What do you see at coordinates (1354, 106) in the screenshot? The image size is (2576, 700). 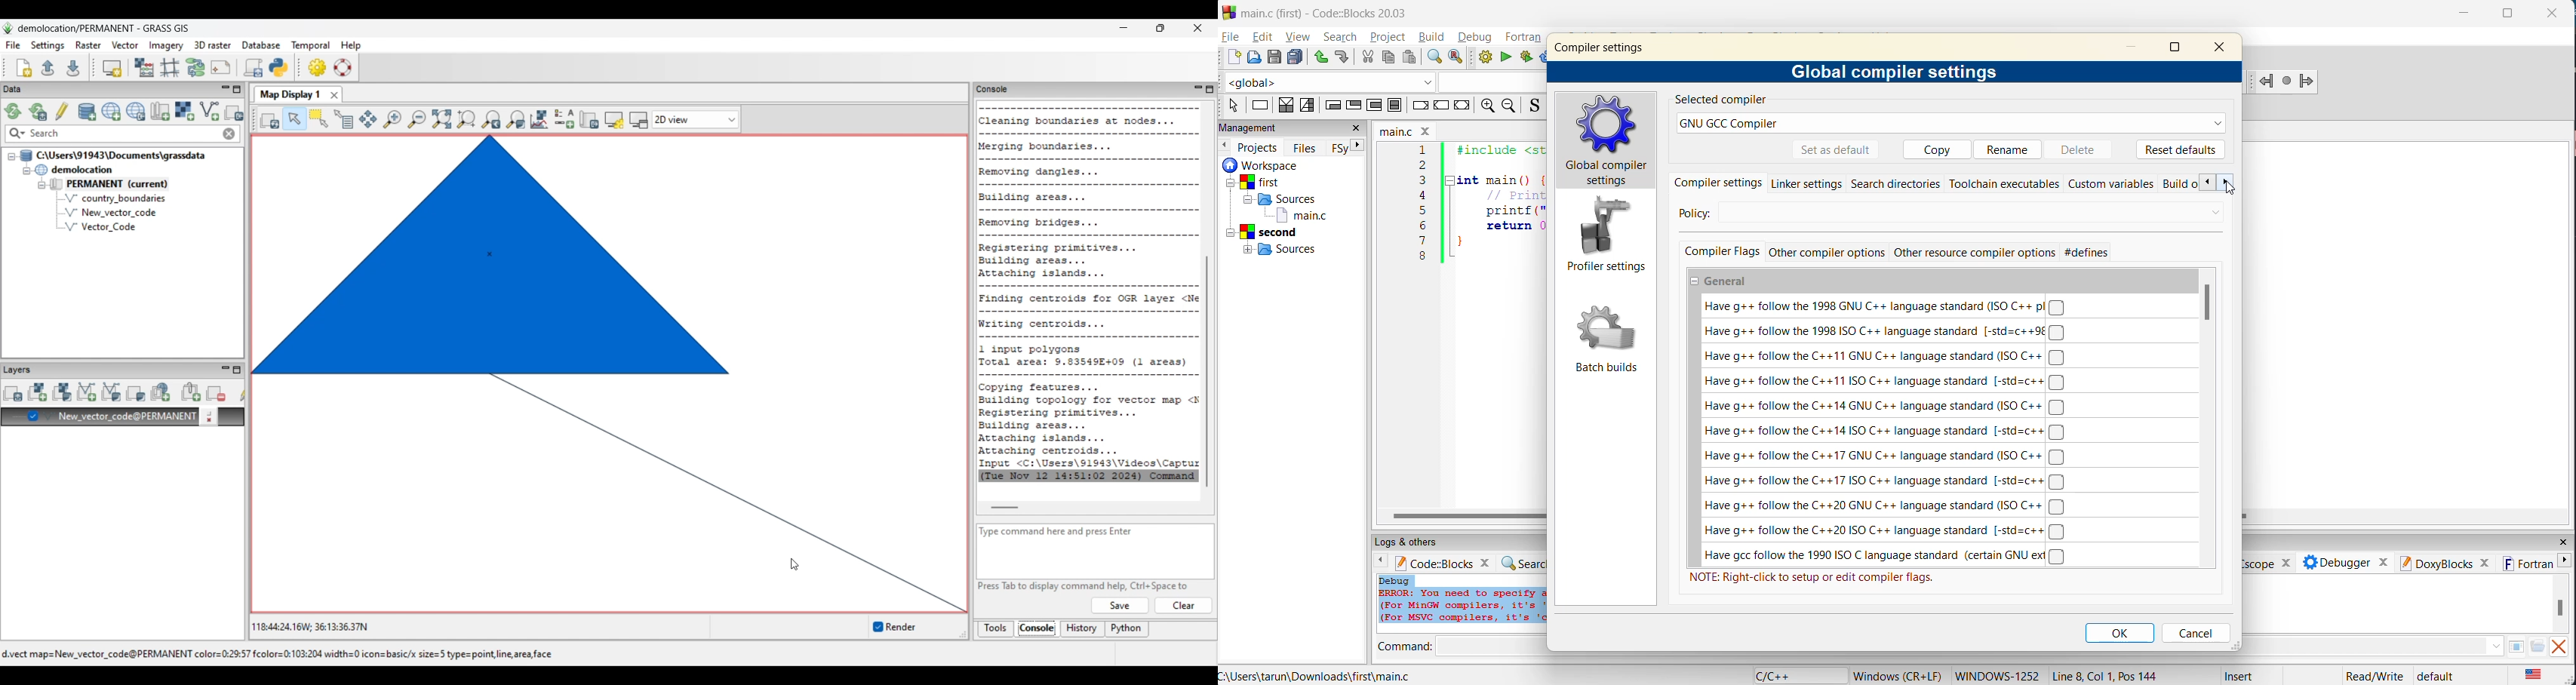 I see `exit condition loop` at bounding box center [1354, 106].